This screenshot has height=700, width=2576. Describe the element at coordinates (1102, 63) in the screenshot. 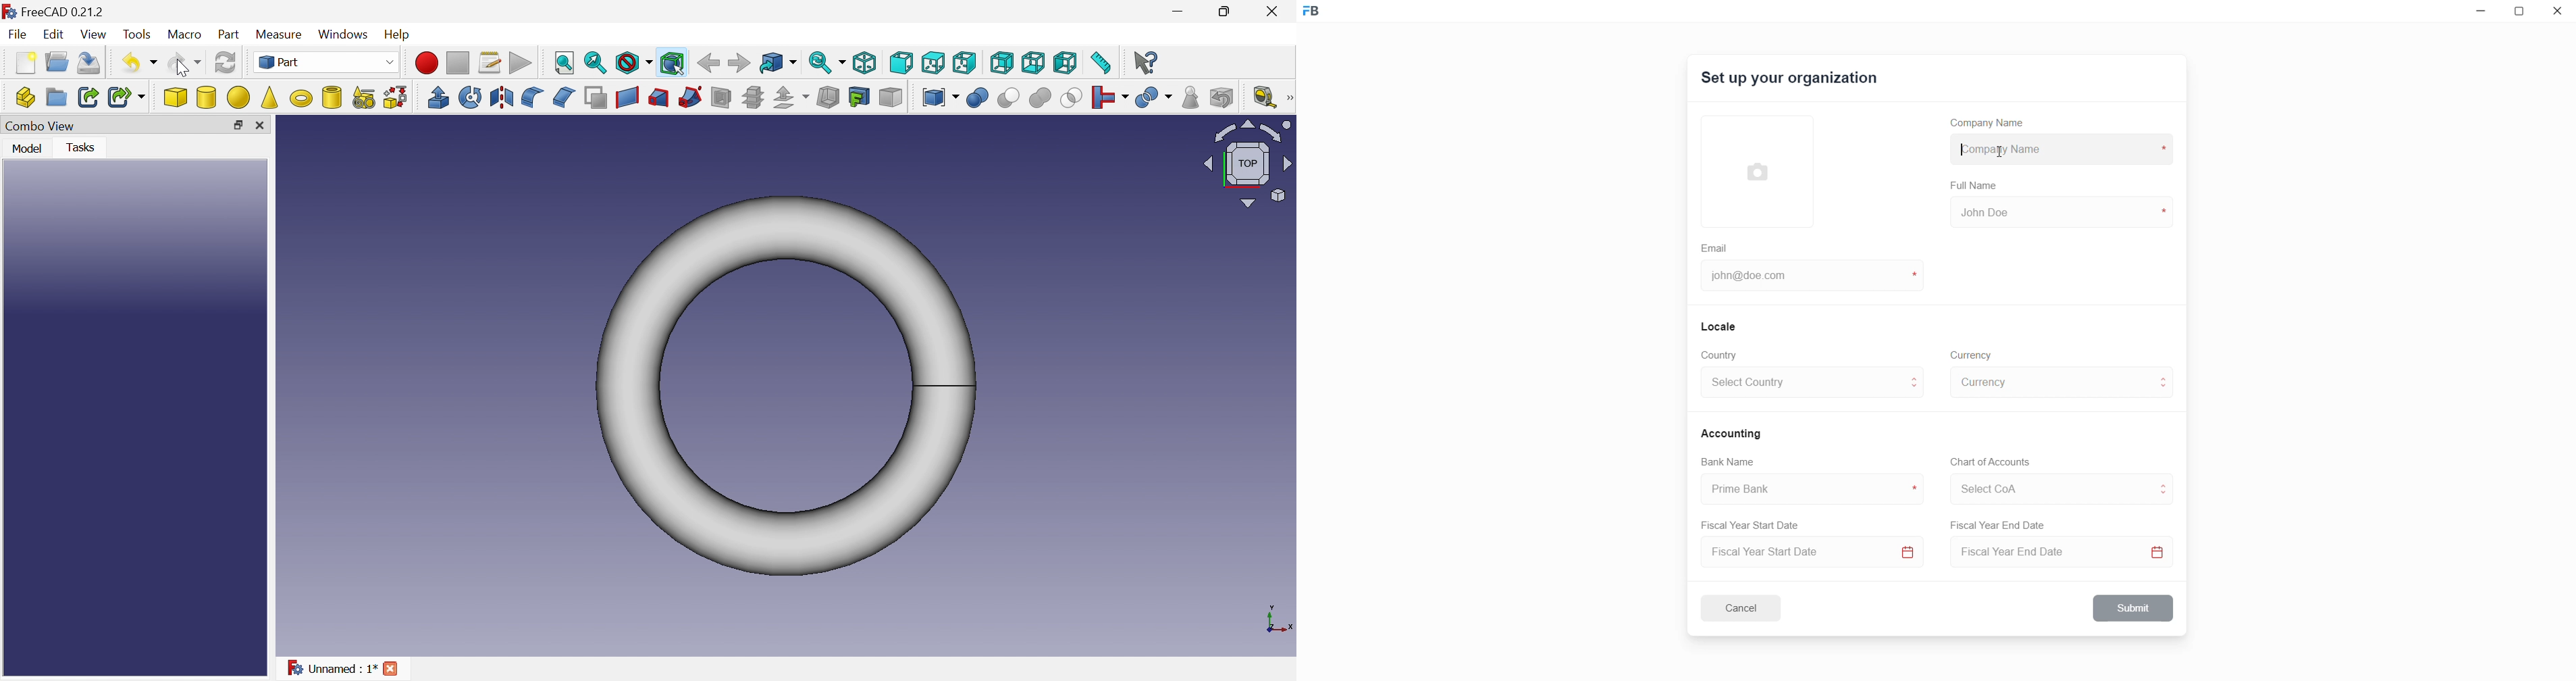

I see `Measure distance` at that location.